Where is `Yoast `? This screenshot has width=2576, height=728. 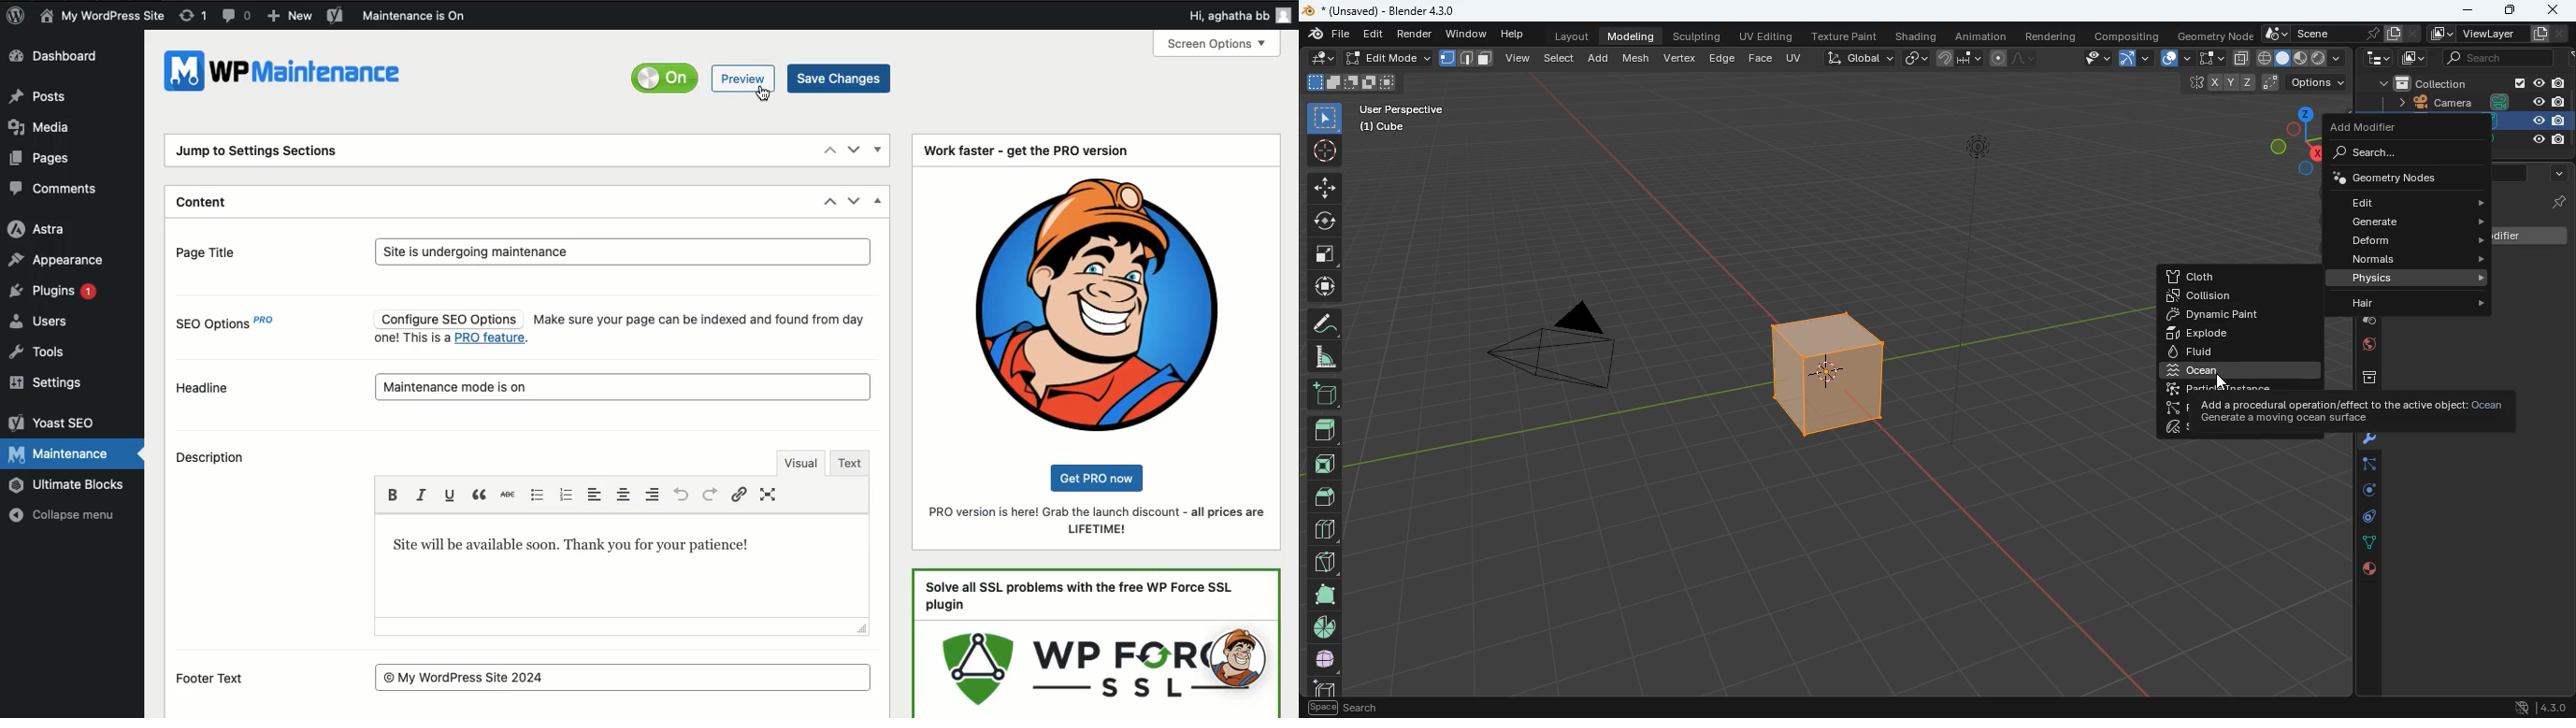
Yoast  is located at coordinates (336, 15).